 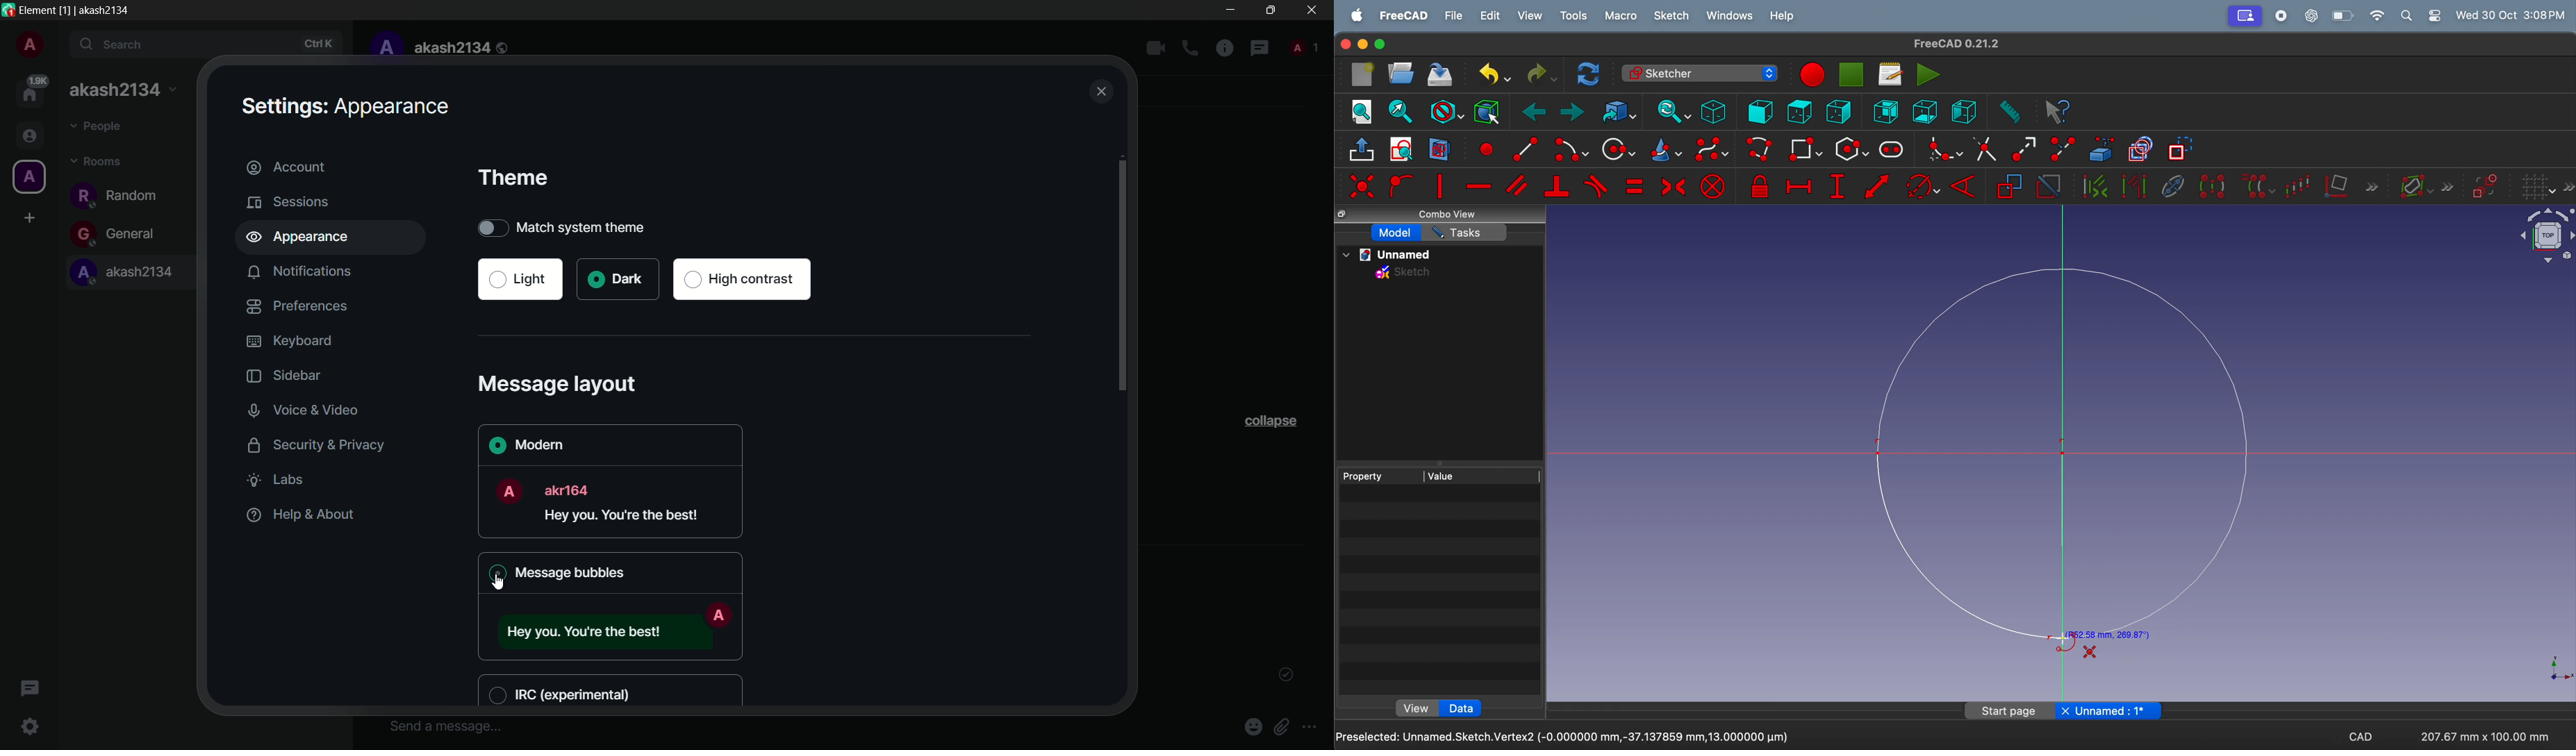 What do you see at coordinates (1399, 186) in the screenshot?
I see `constrain point onto arc` at bounding box center [1399, 186].